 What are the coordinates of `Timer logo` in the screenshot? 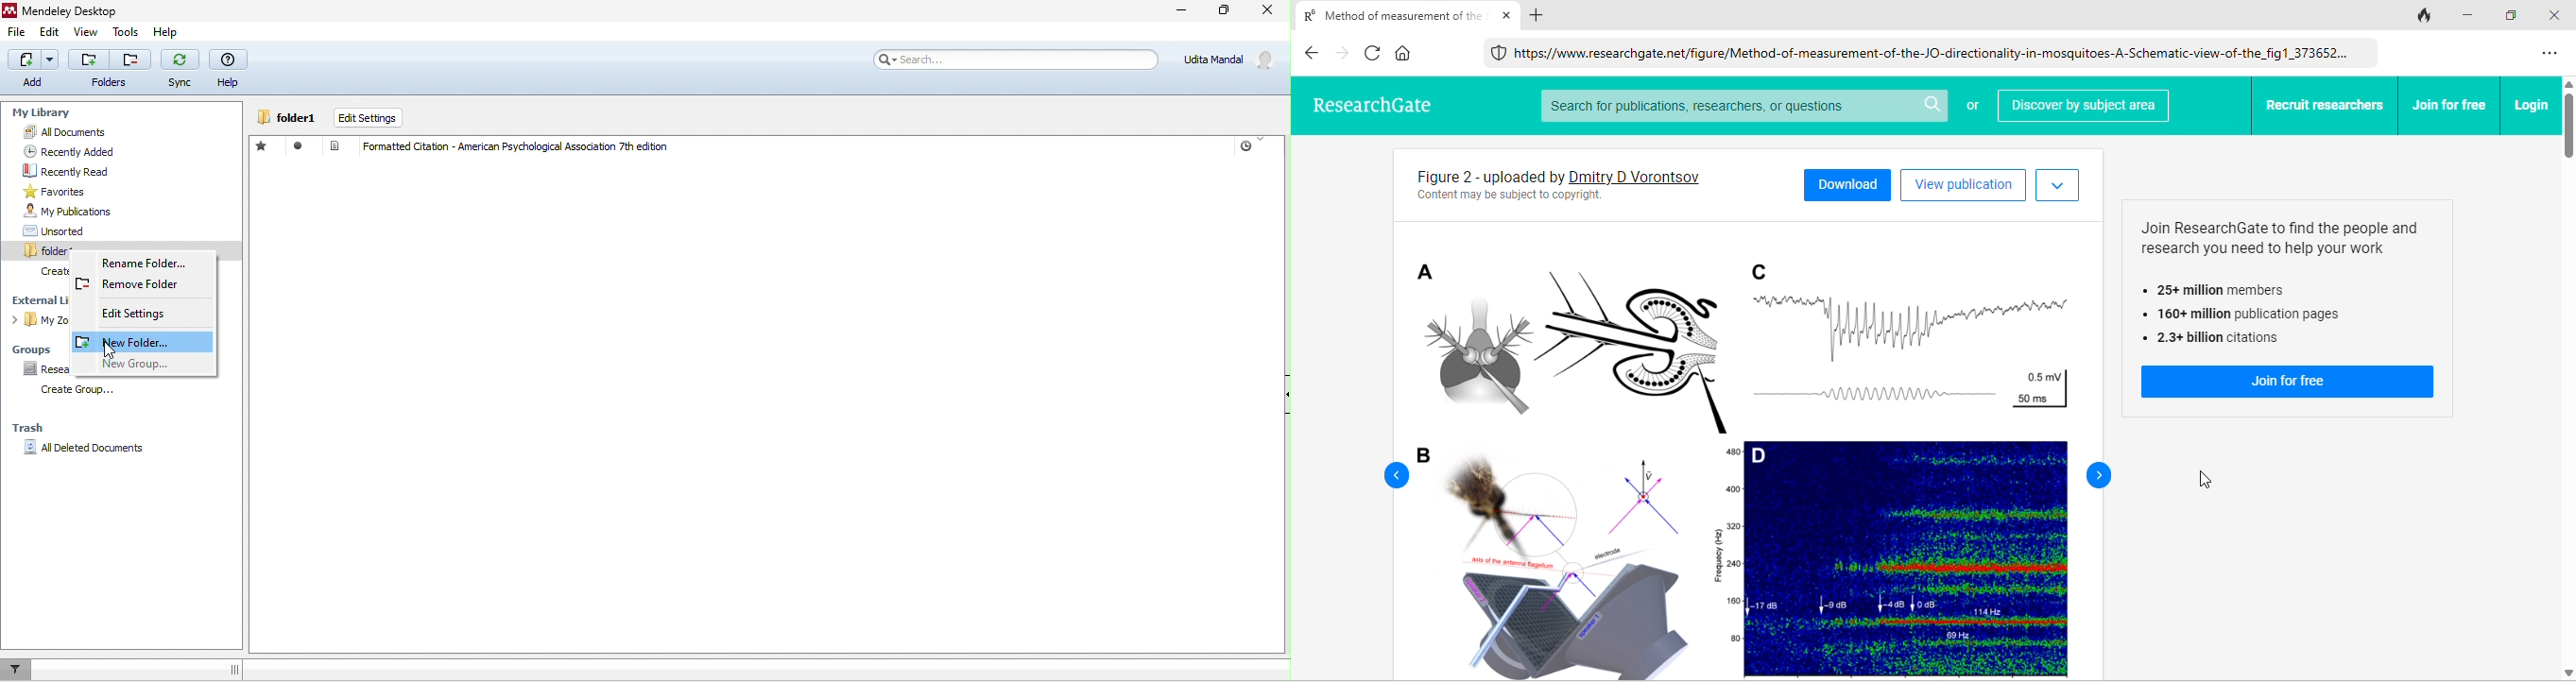 It's located at (1245, 146).